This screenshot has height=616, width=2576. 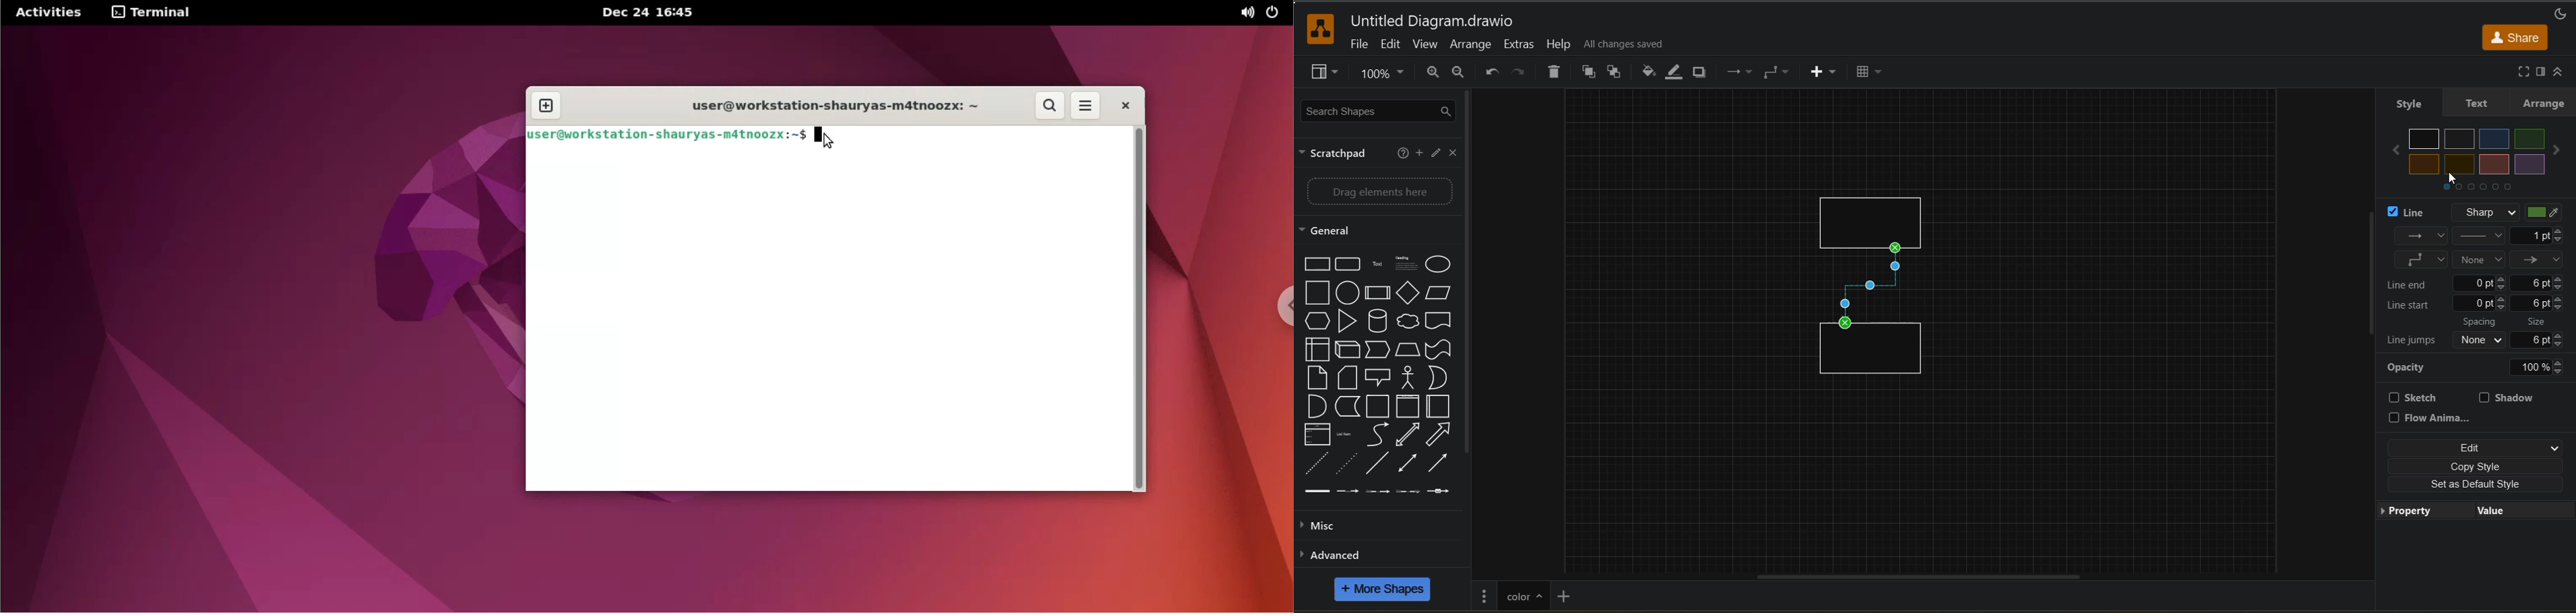 I want to click on slide indicator, so click(x=2478, y=190).